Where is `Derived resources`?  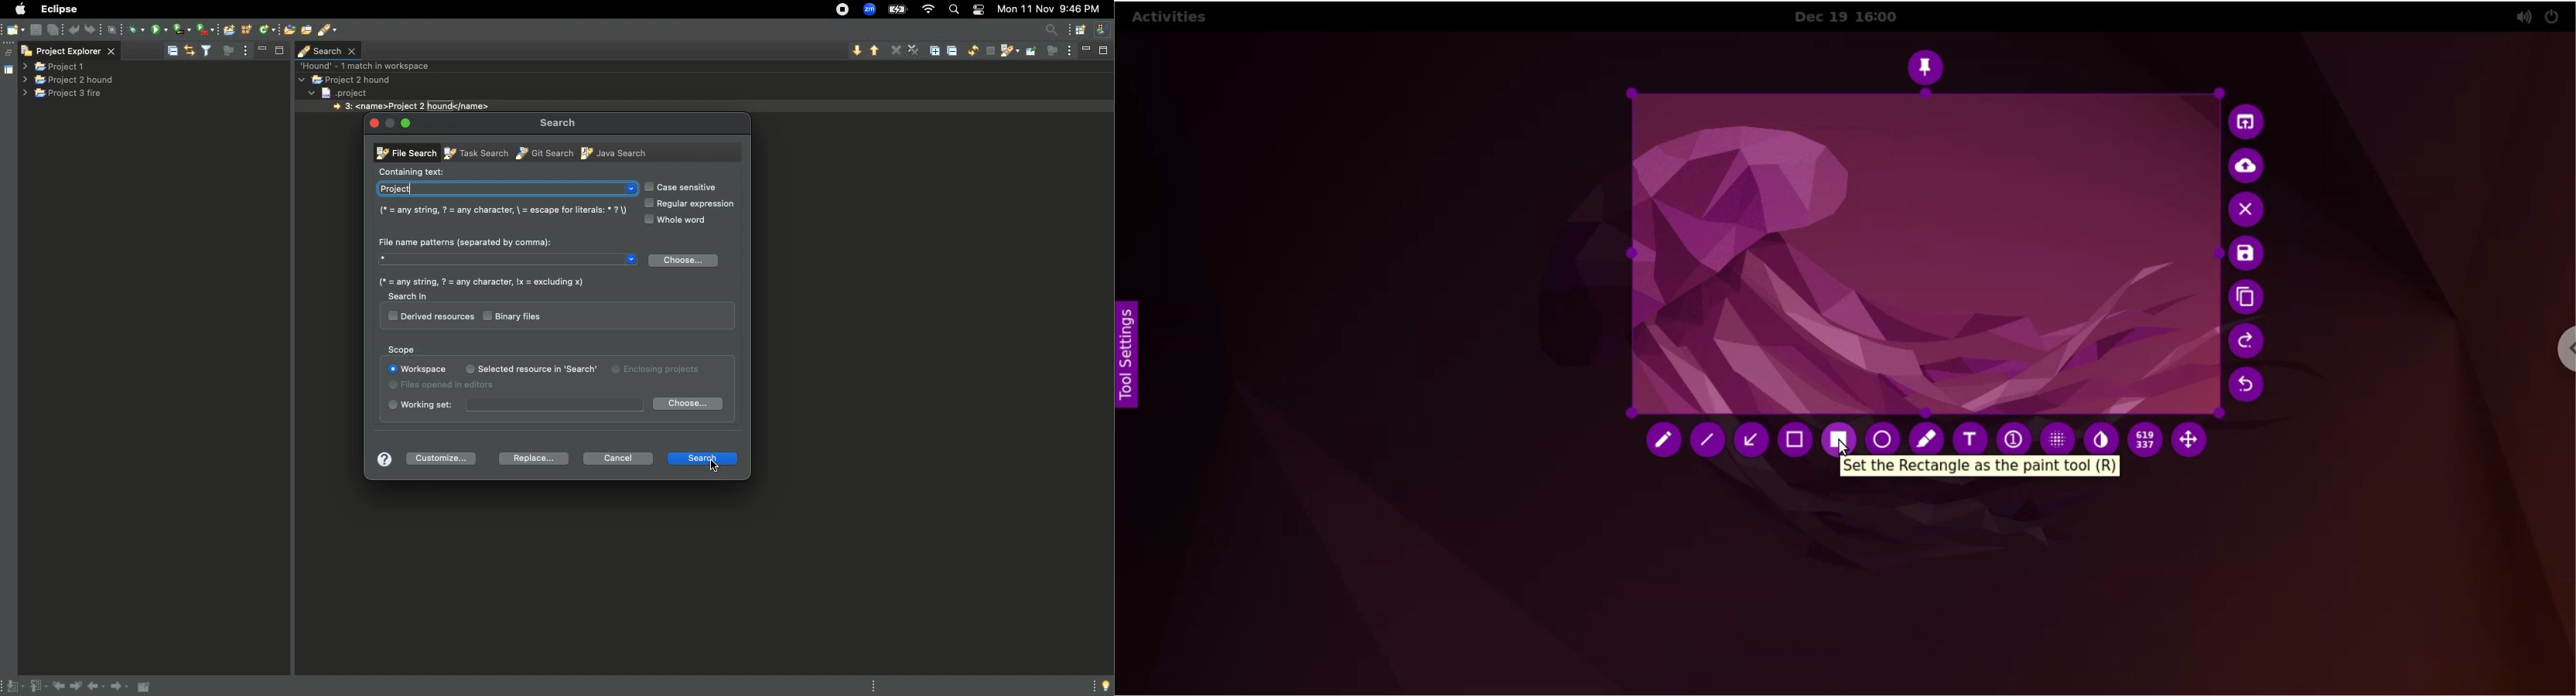 Derived resources is located at coordinates (430, 317).